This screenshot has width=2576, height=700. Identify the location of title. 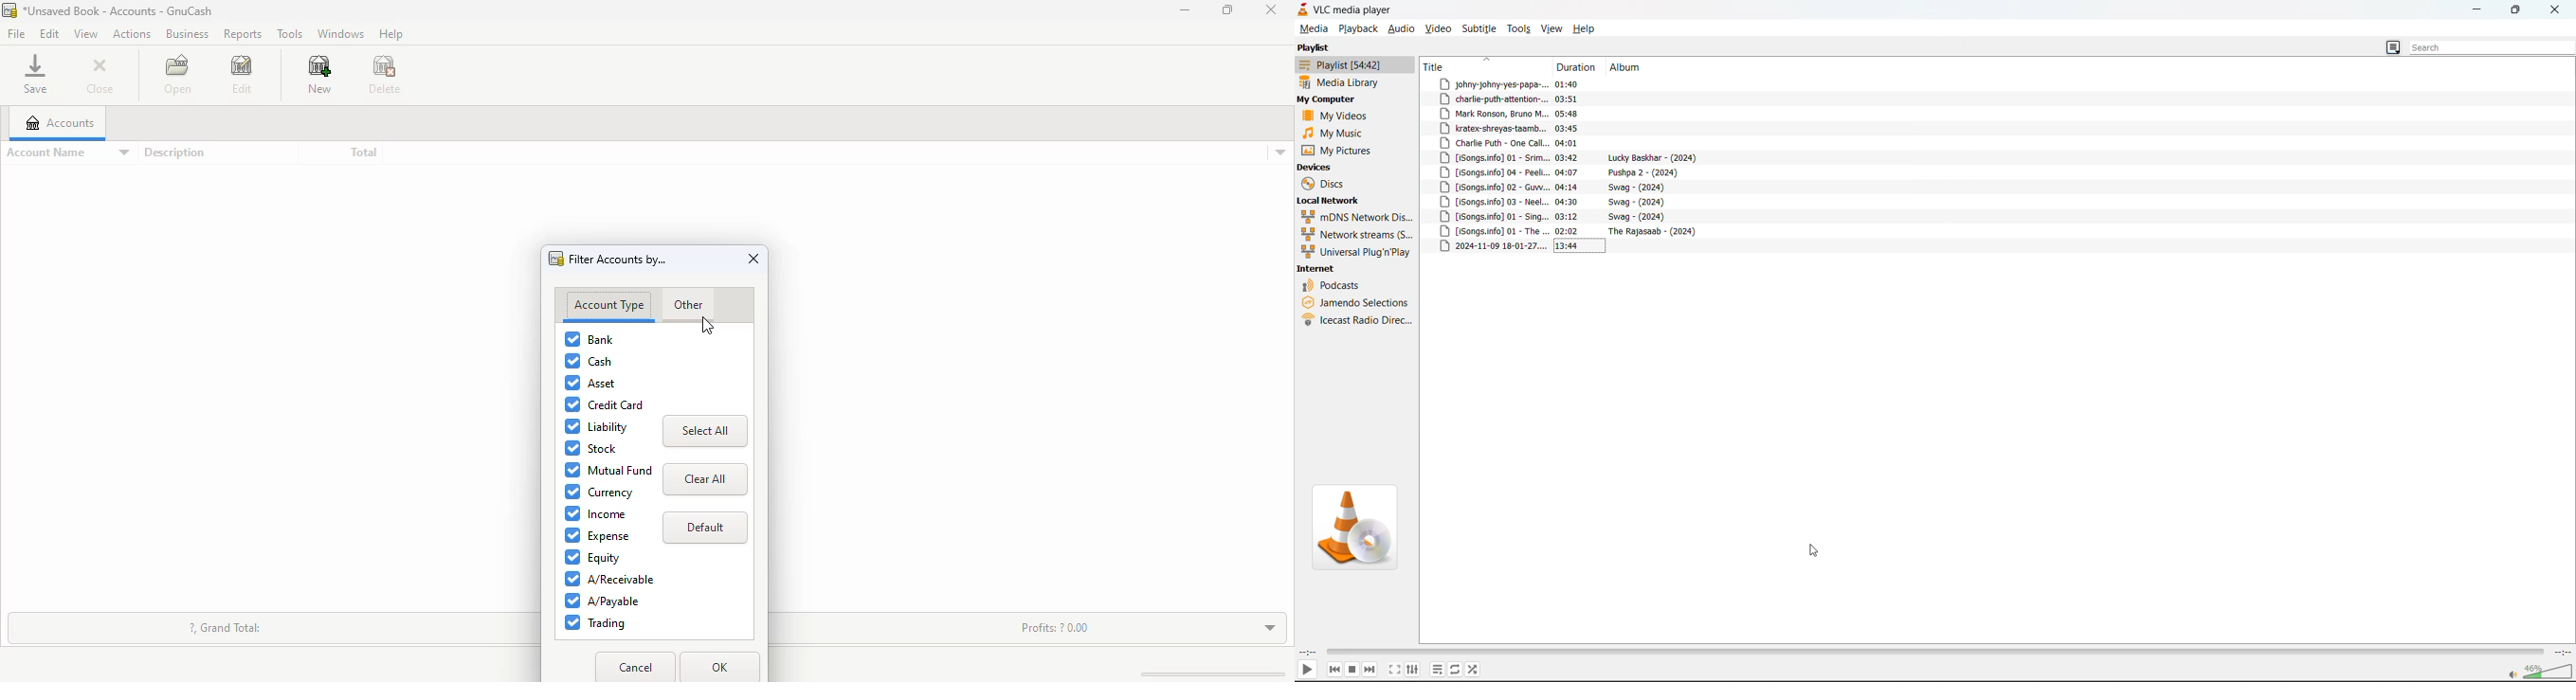
(1439, 67).